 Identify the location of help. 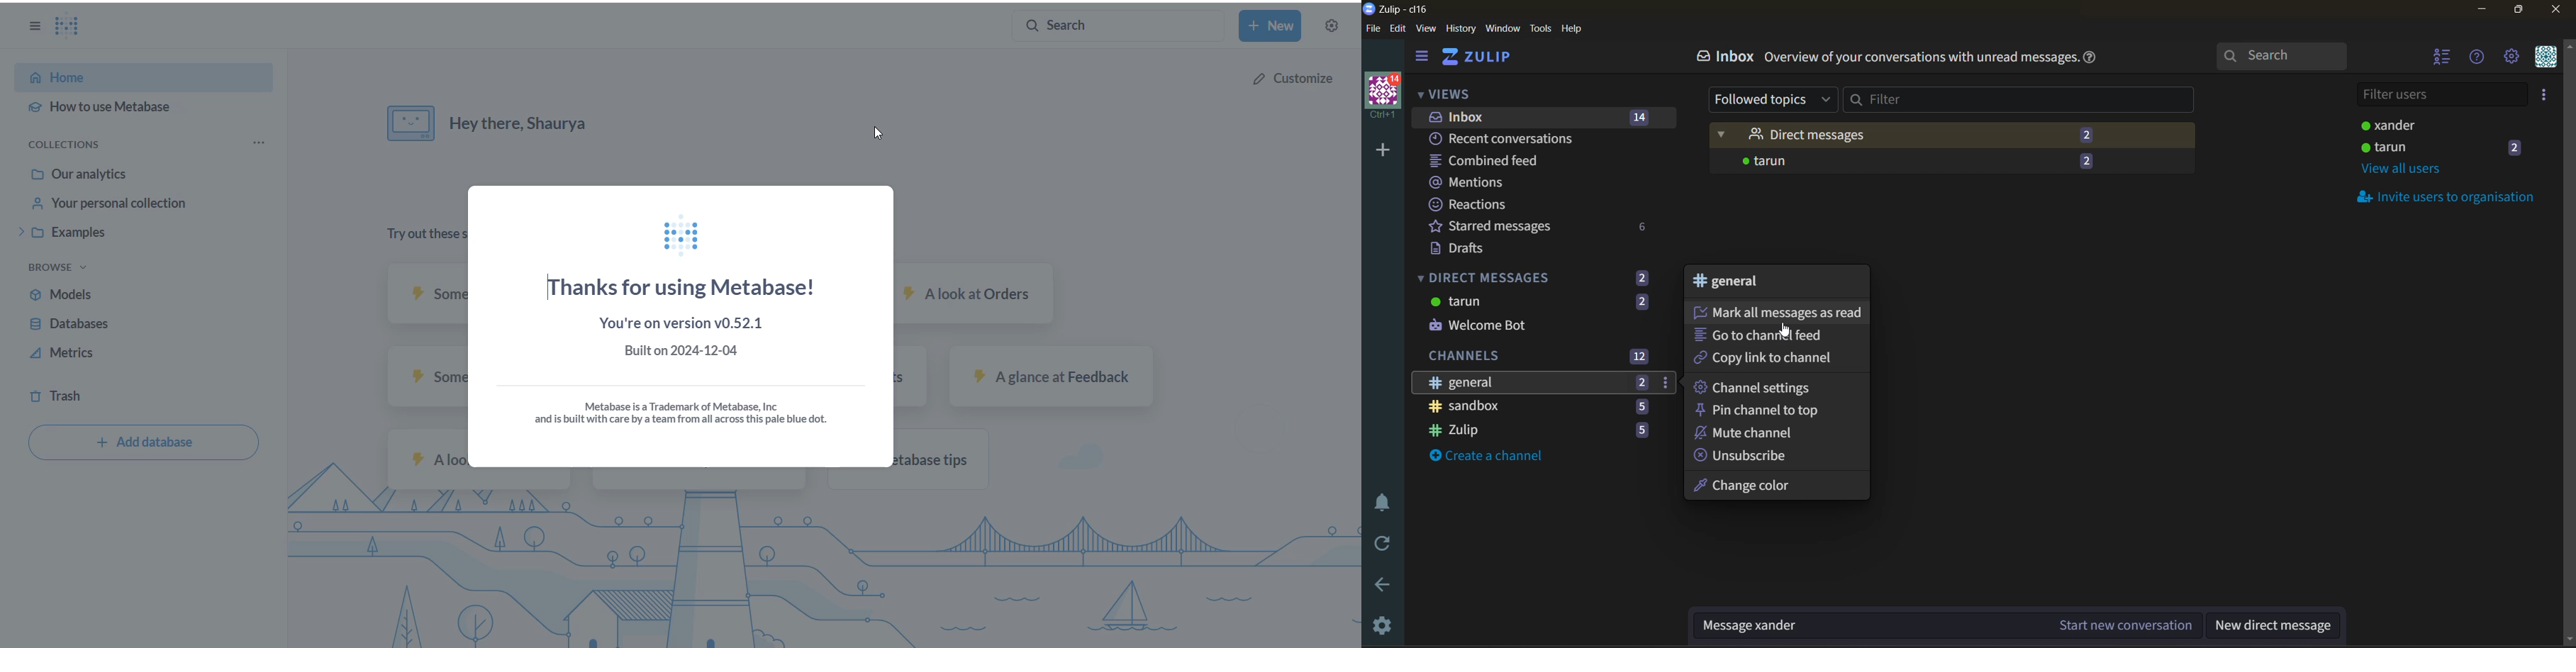
(2094, 61).